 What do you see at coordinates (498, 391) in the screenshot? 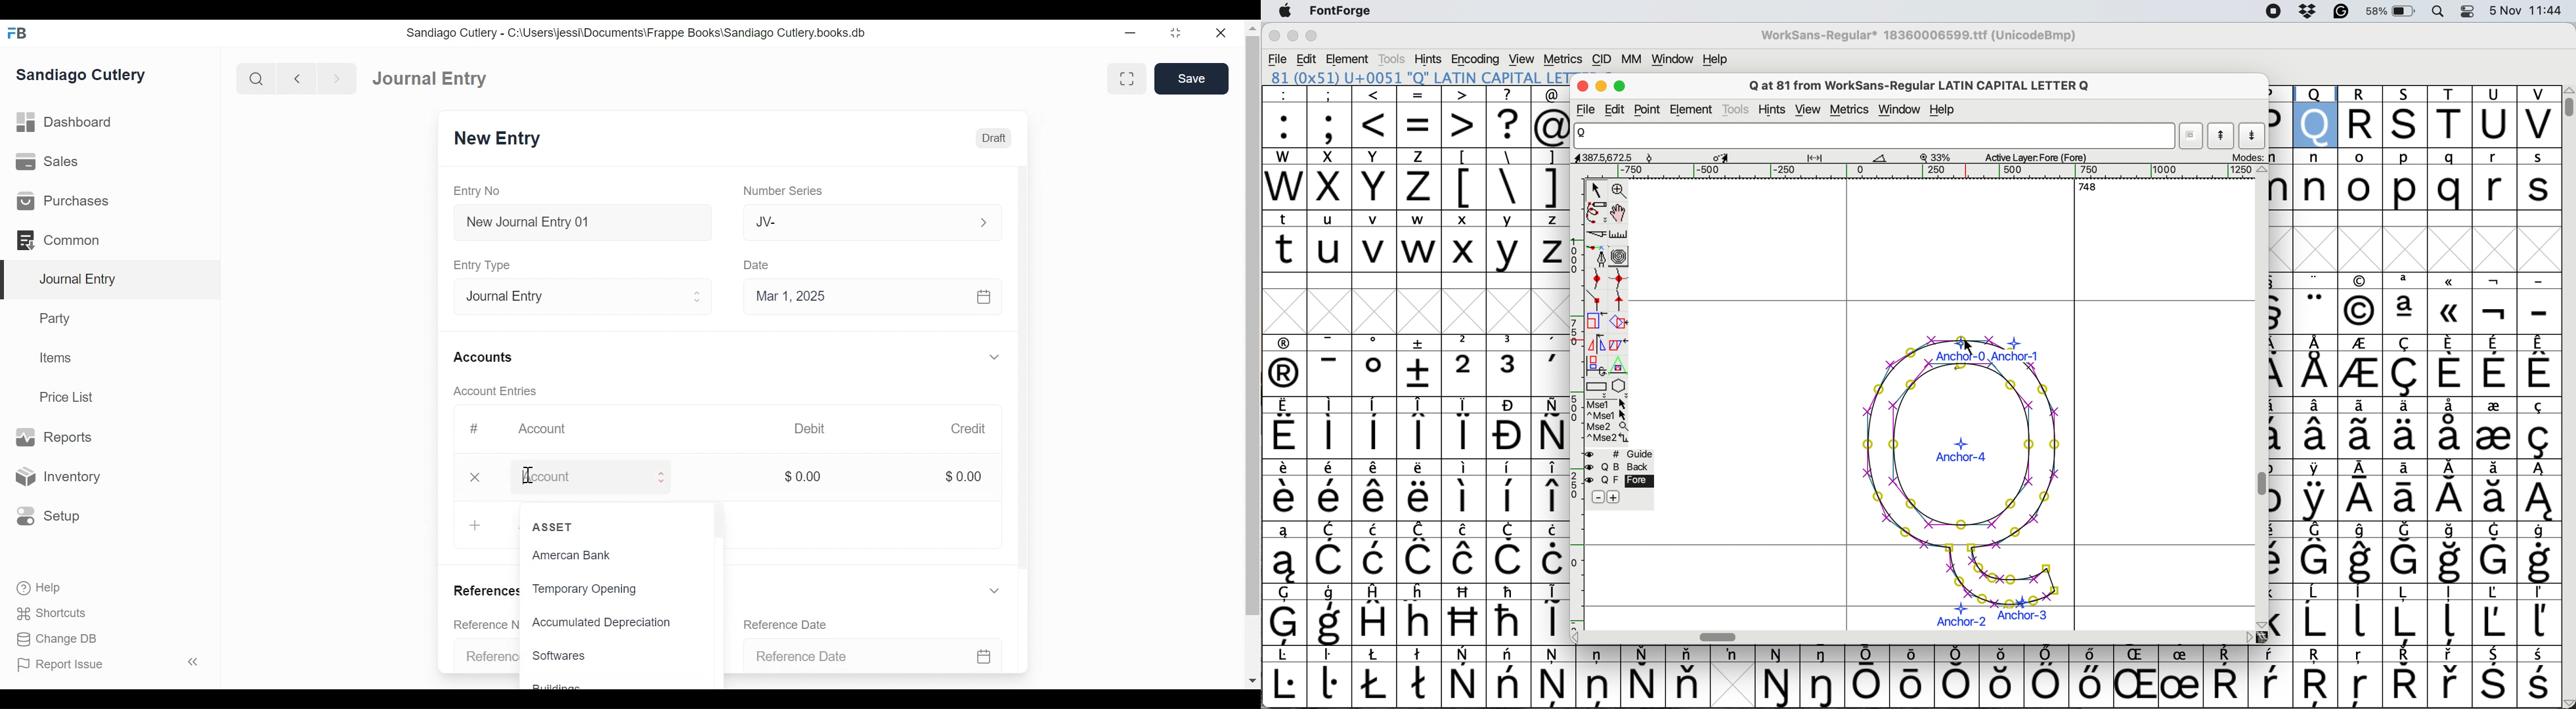
I see `Account Entries` at bounding box center [498, 391].